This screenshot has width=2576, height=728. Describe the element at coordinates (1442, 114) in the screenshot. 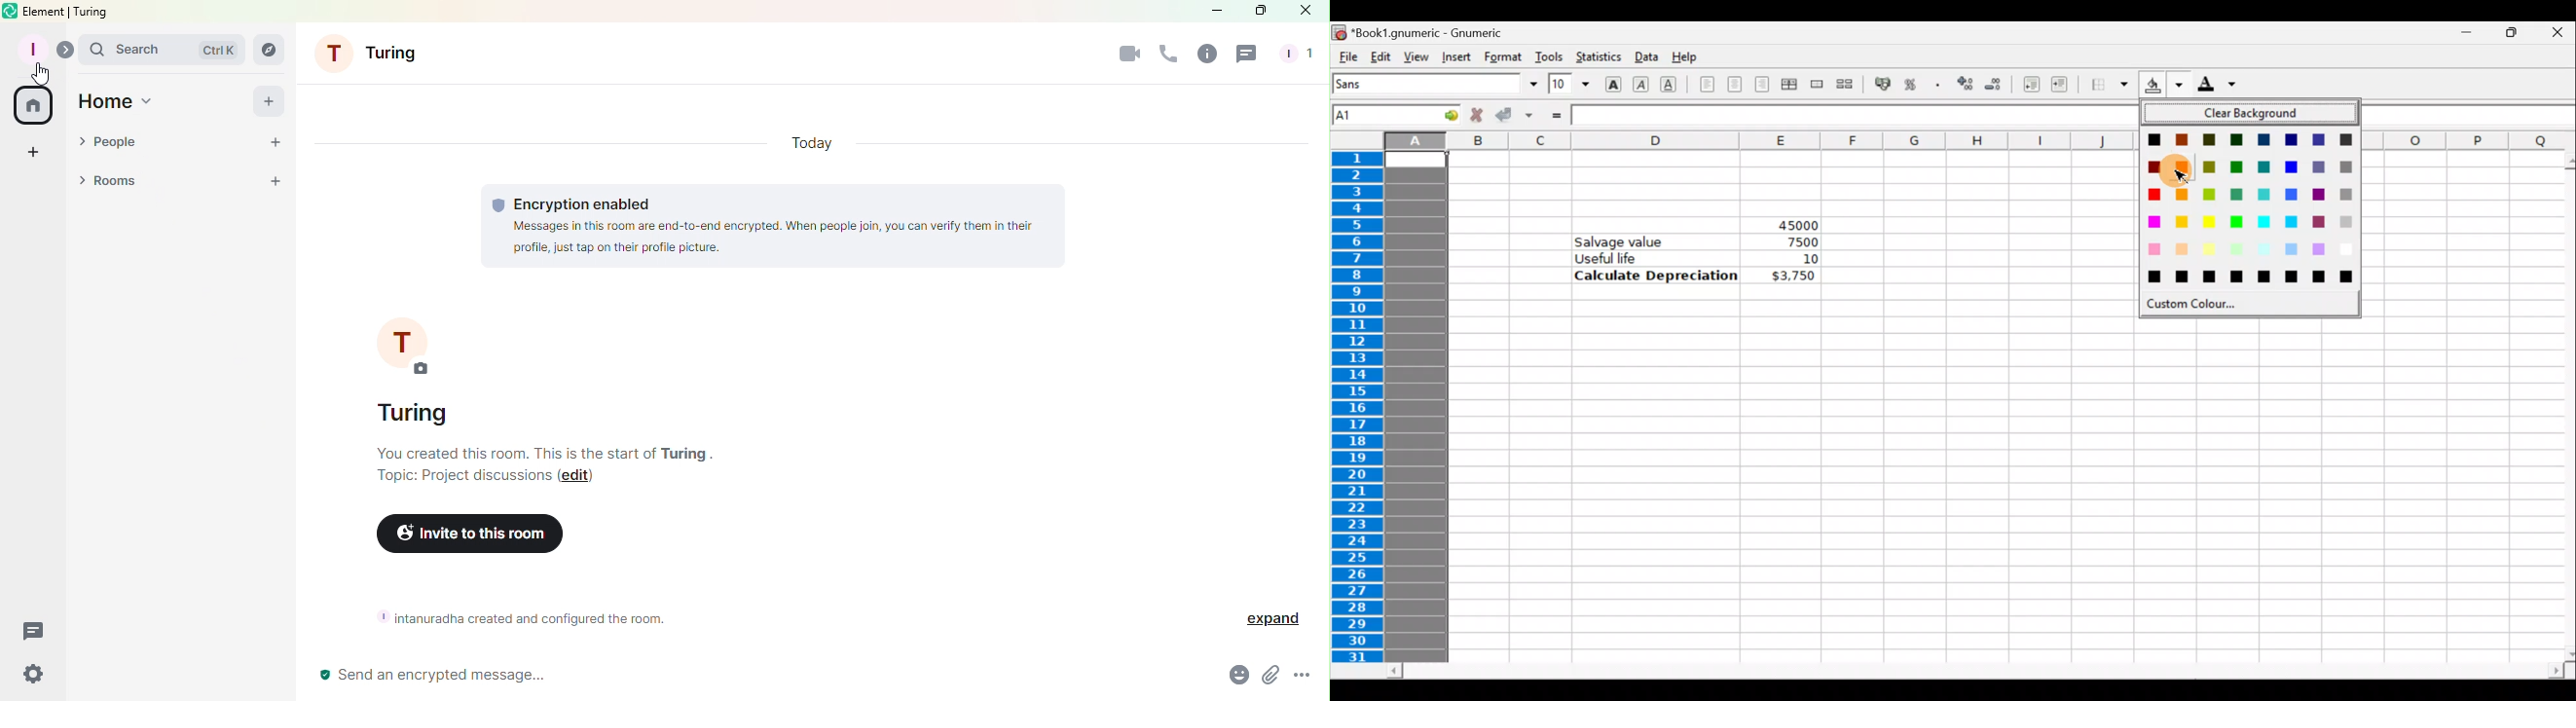

I see `Go to` at that location.